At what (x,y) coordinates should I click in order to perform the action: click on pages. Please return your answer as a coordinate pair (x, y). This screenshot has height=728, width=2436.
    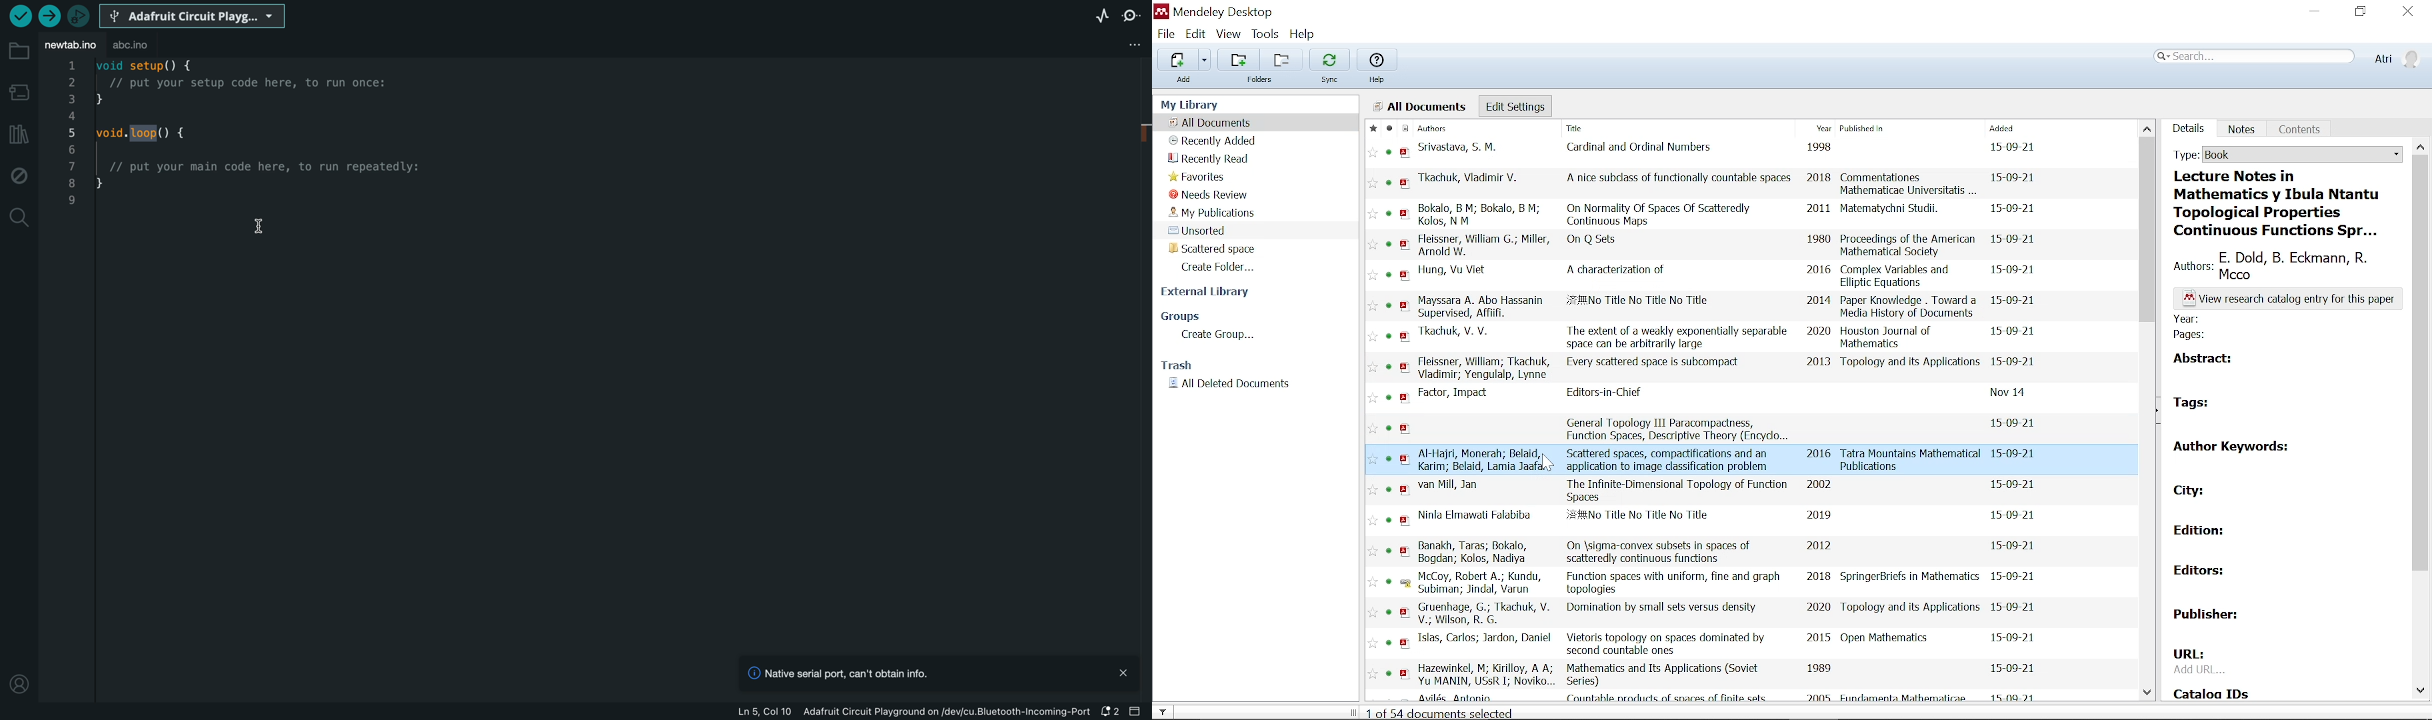
    Looking at the image, I should click on (2197, 335).